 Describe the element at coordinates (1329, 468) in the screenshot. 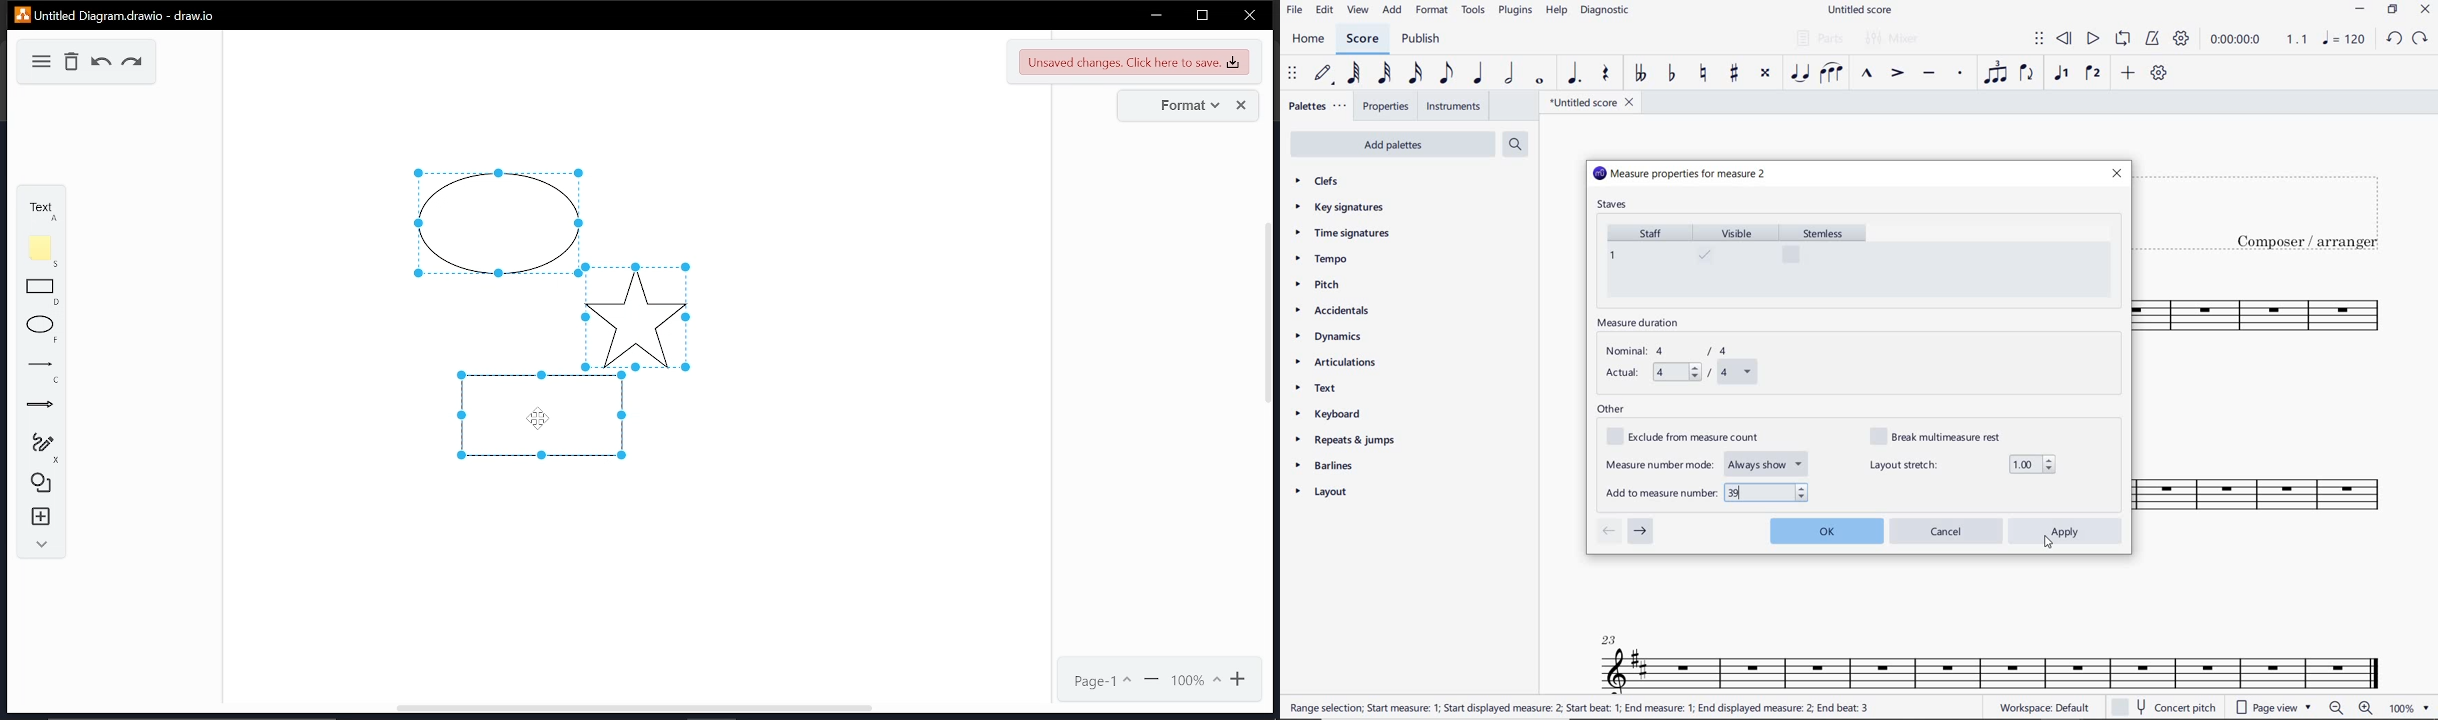

I see `BARLINES` at that location.